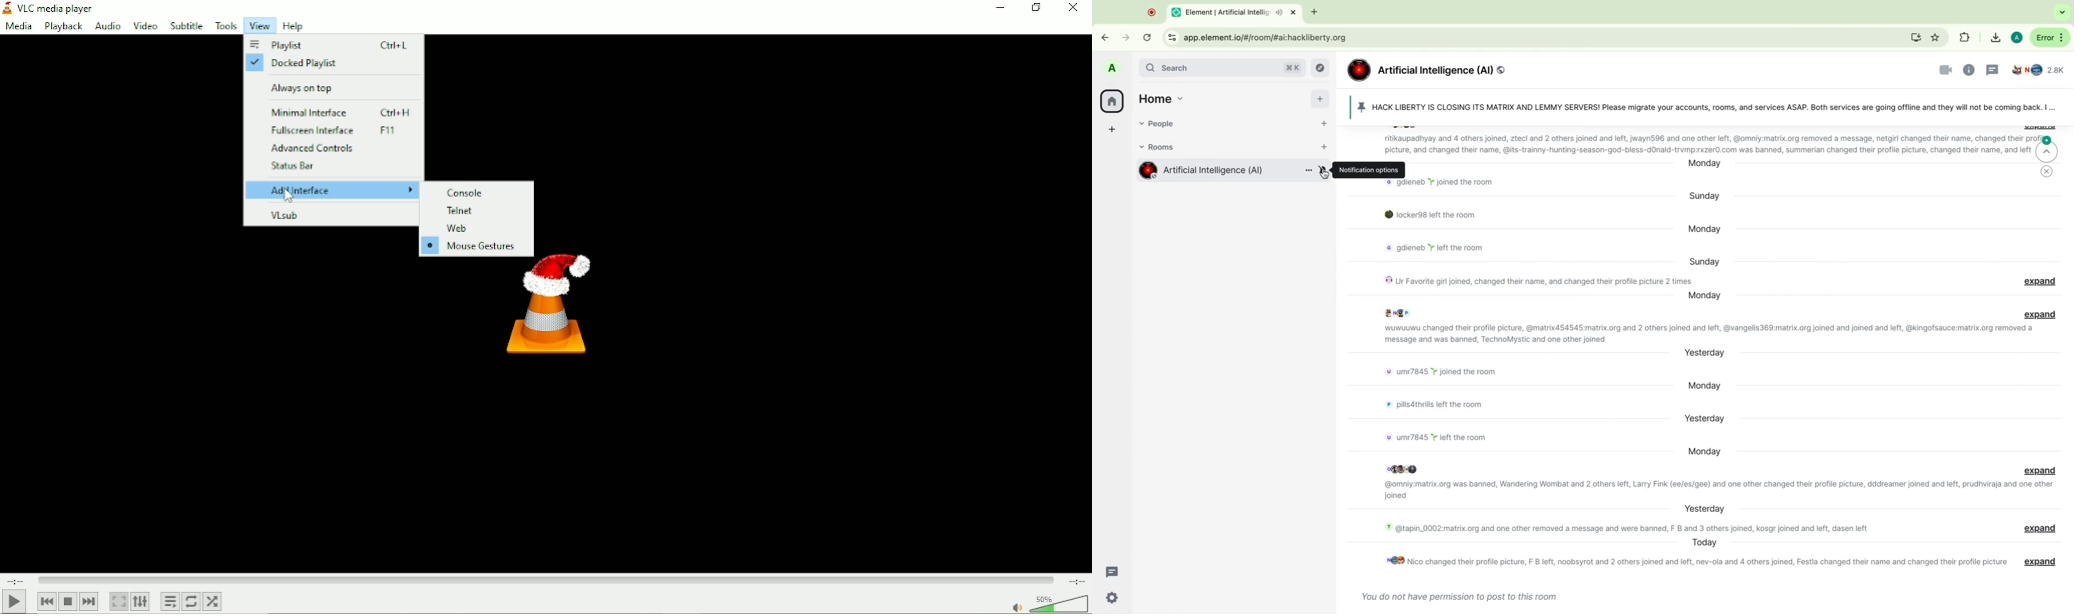 The height and width of the screenshot is (616, 2100). What do you see at coordinates (2045, 148) in the screenshot?
I see `jump to first message` at bounding box center [2045, 148].